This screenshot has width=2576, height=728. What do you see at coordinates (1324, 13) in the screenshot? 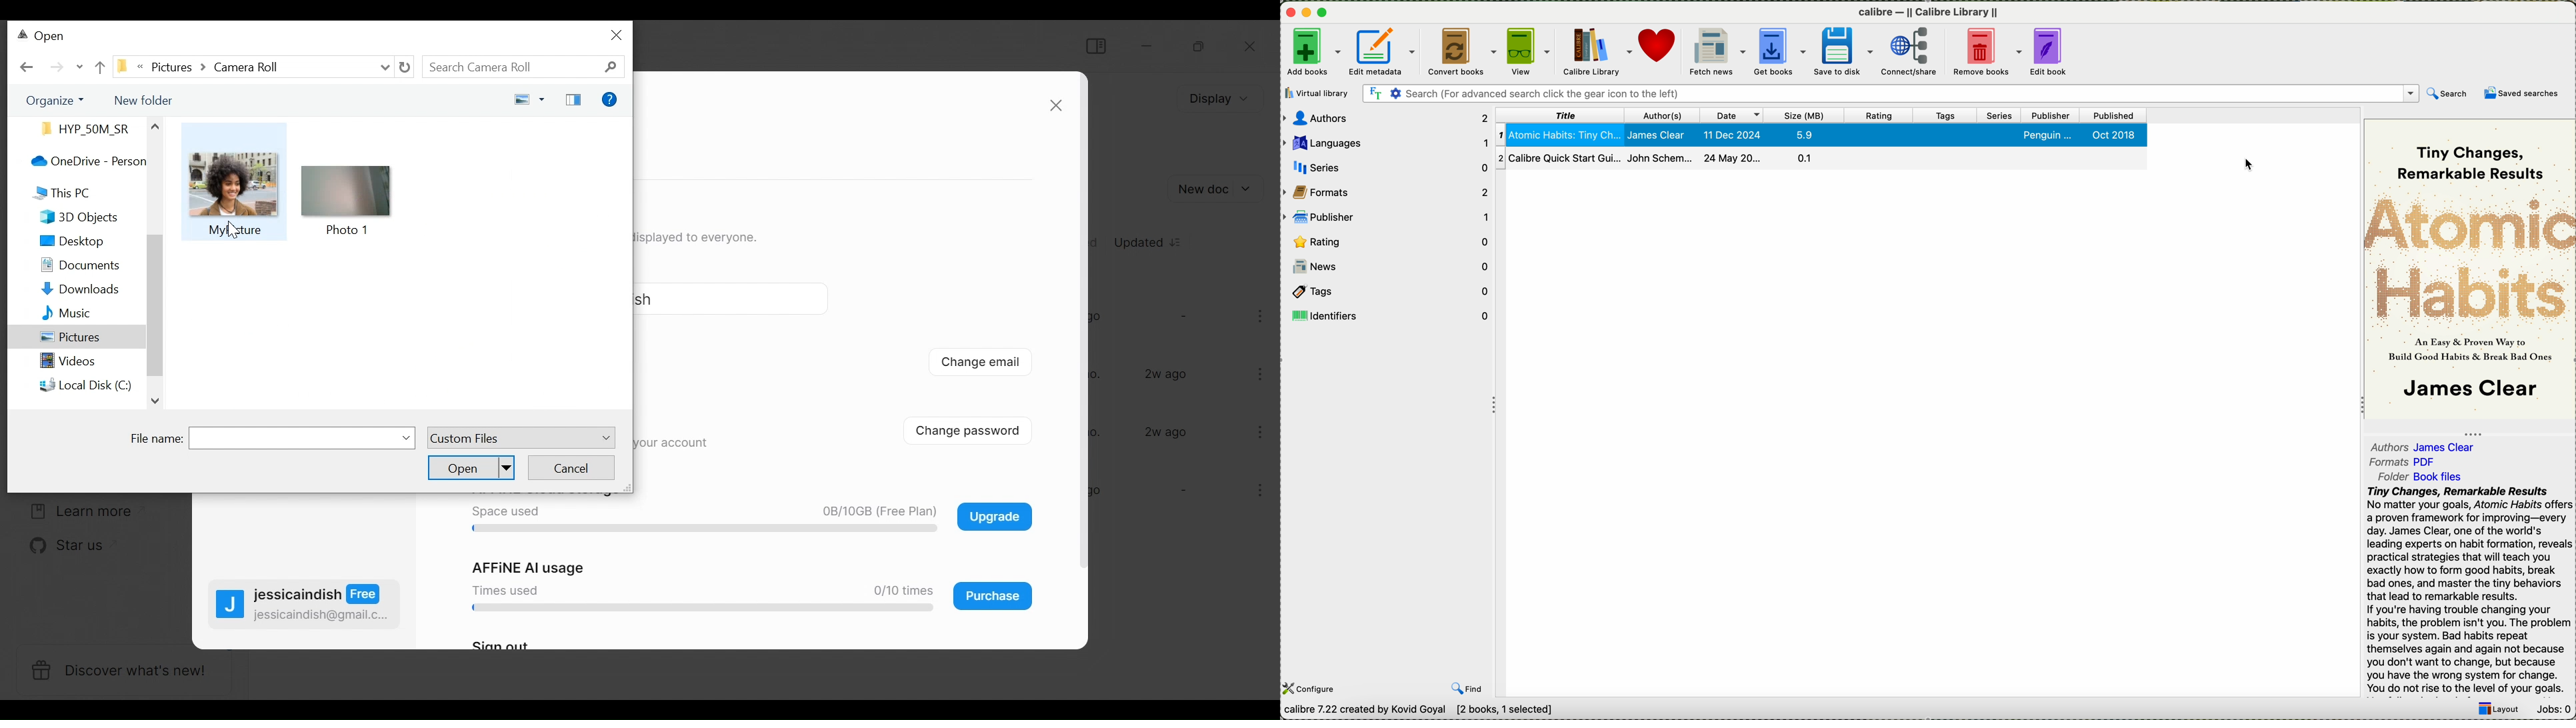
I see `maximize program` at bounding box center [1324, 13].